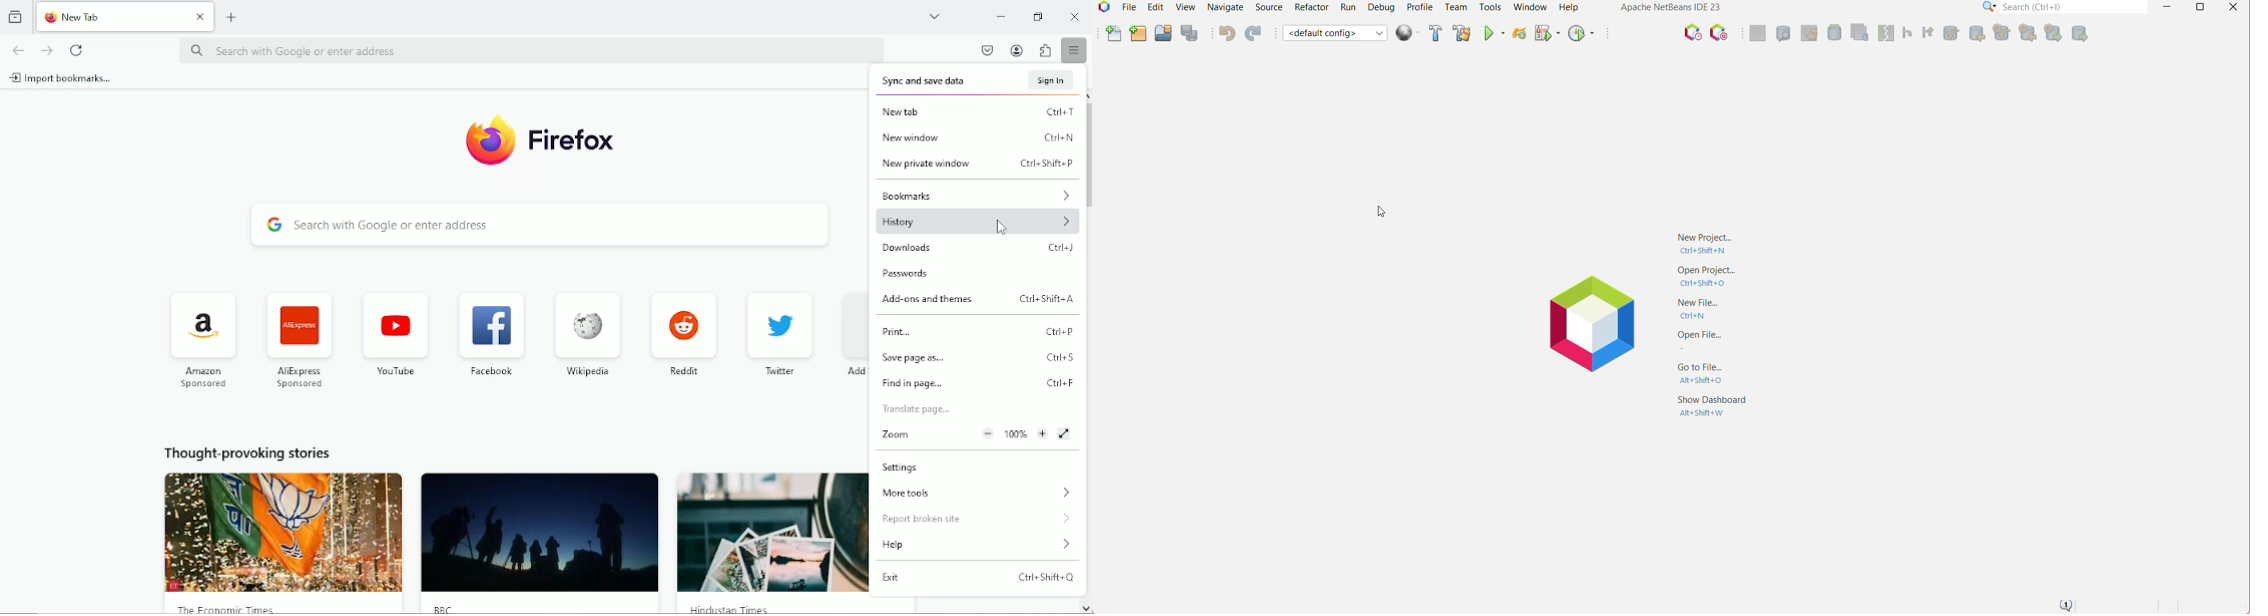 This screenshot has width=2268, height=616. Describe the element at coordinates (977, 494) in the screenshot. I see `More tools >` at that location.